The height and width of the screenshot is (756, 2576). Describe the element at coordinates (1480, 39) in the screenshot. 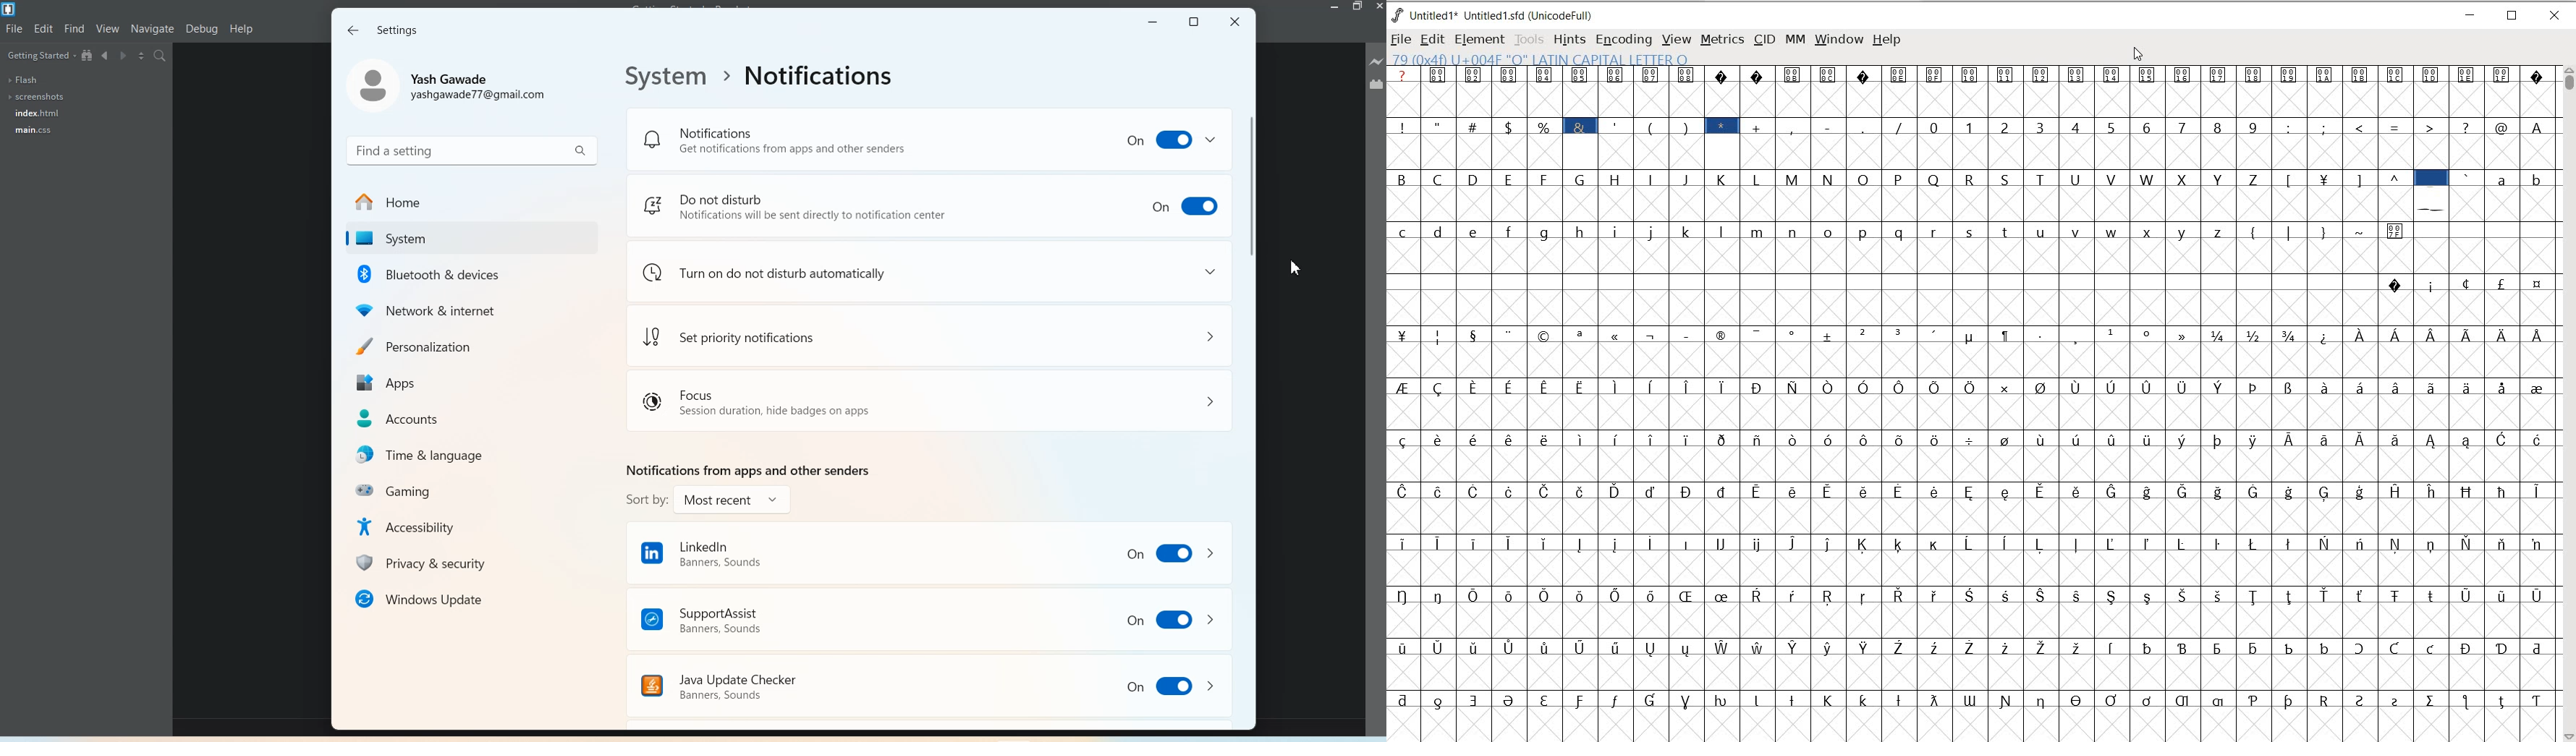

I see `ELEMENT` at that location.